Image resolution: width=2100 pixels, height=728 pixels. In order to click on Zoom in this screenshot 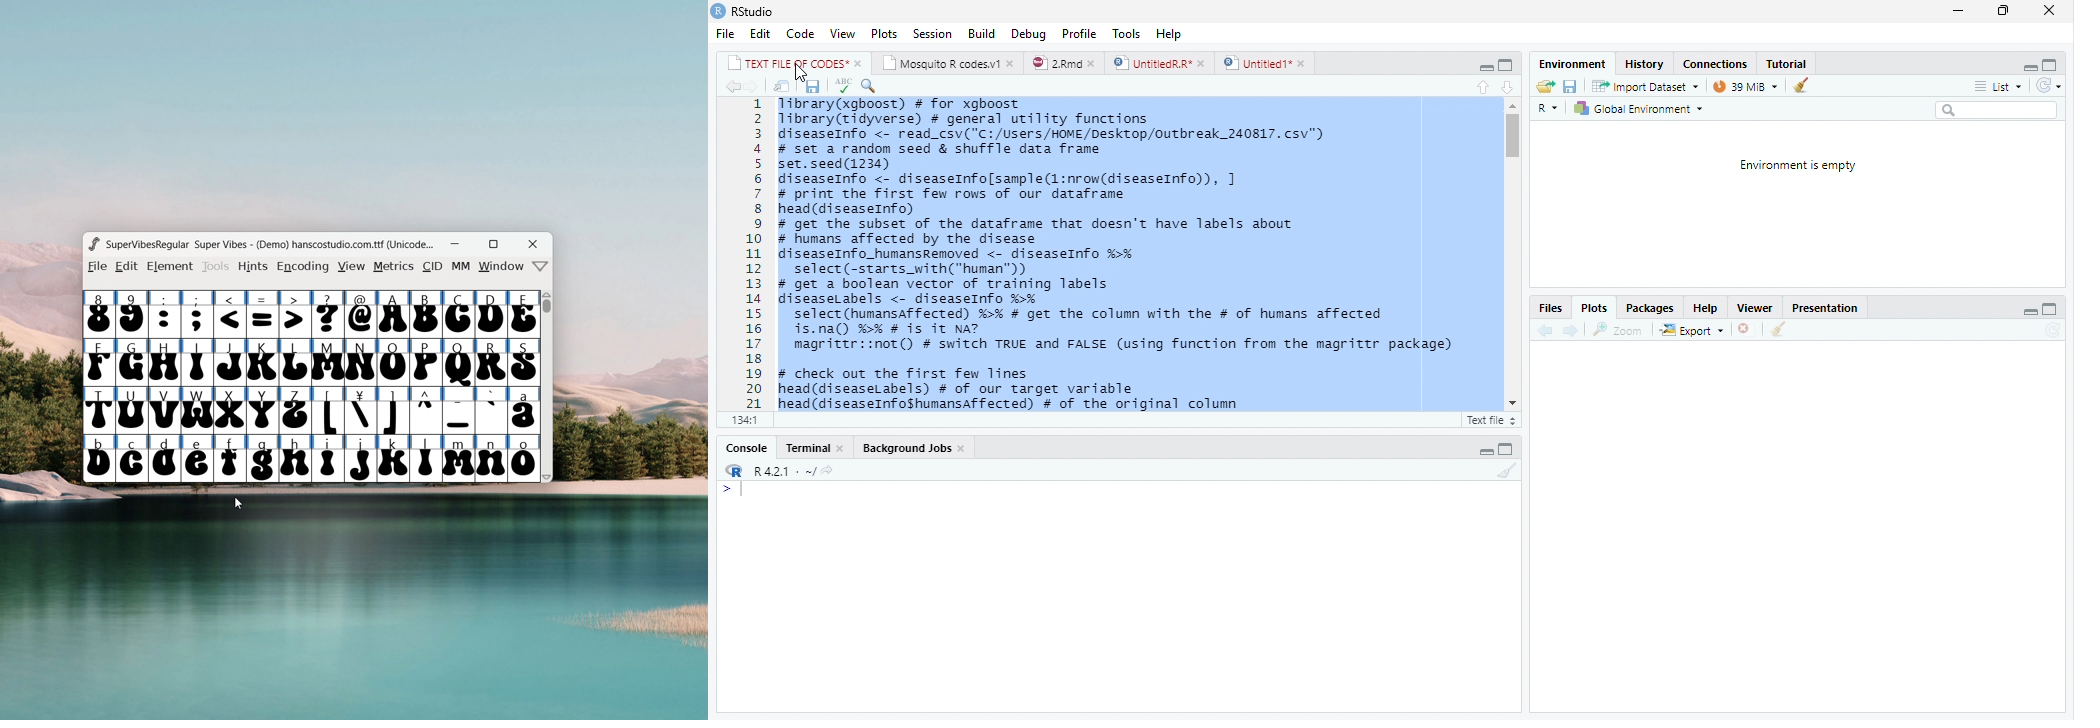, I will do `click(1619, 328)`.